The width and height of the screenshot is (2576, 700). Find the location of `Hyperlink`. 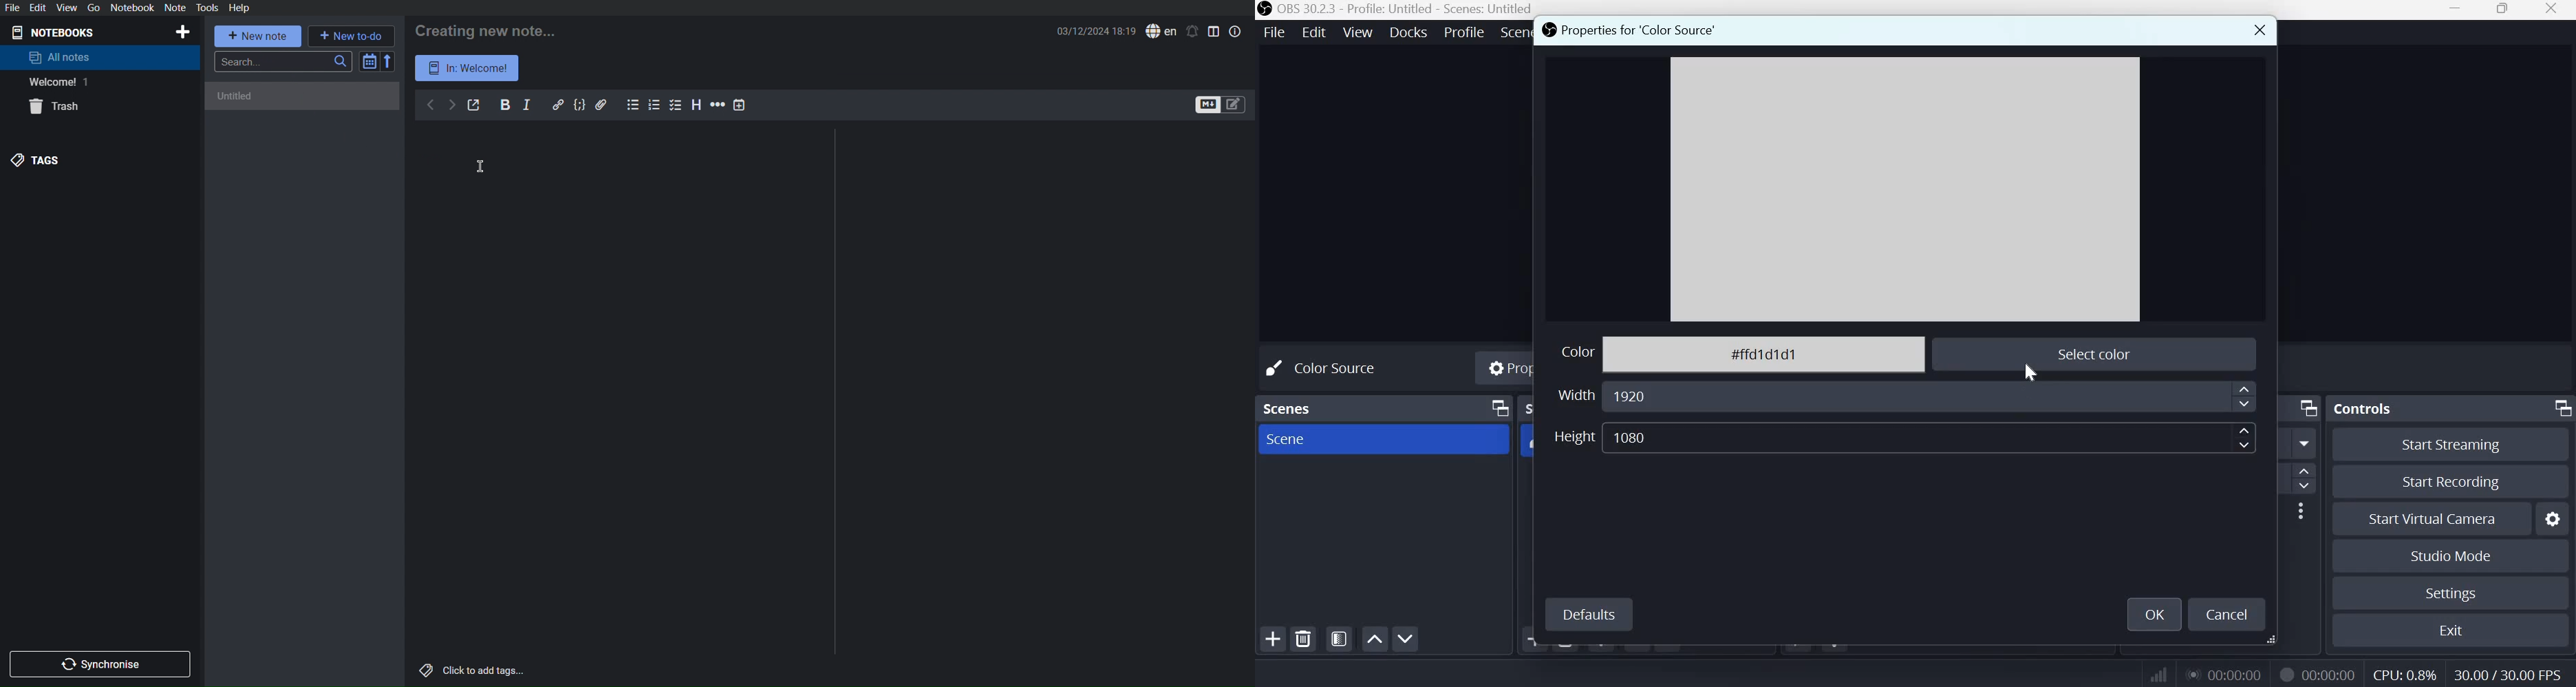

Hyperlink is located at coordinates (558, 105).